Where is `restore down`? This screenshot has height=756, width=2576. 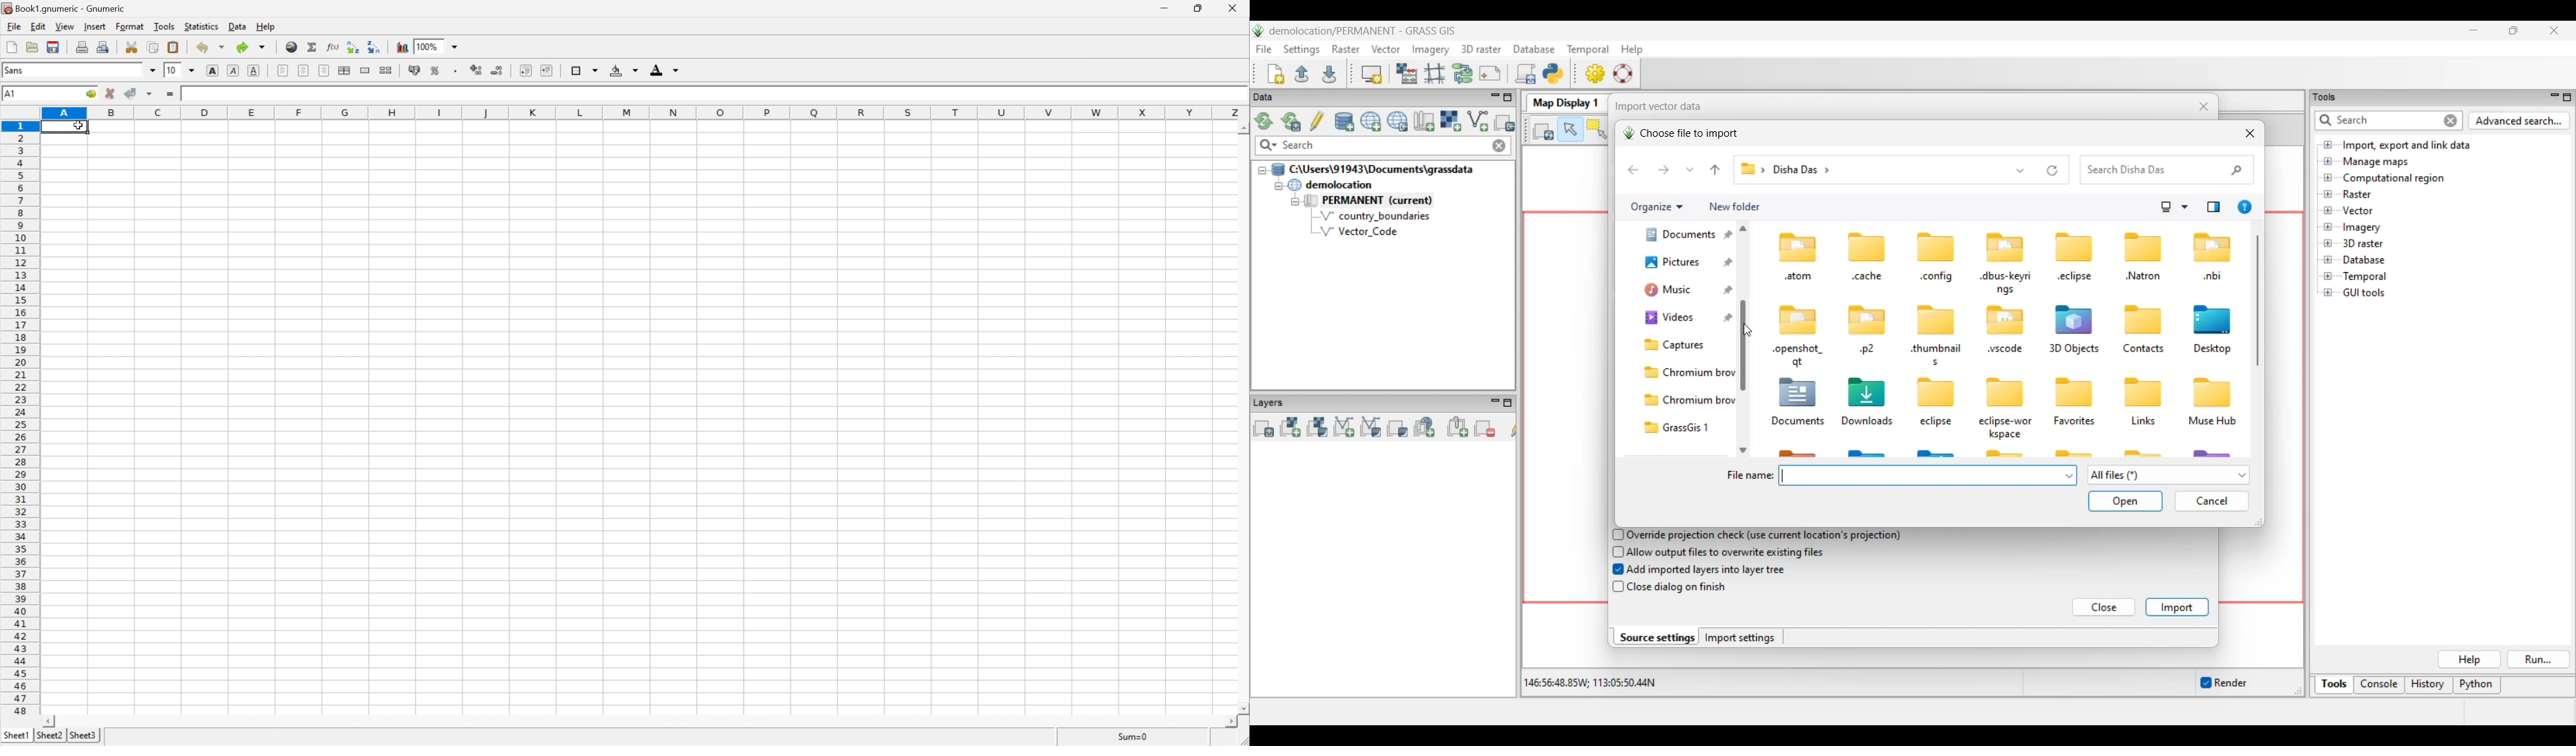
restore down is located at coordinates (1201, 10).